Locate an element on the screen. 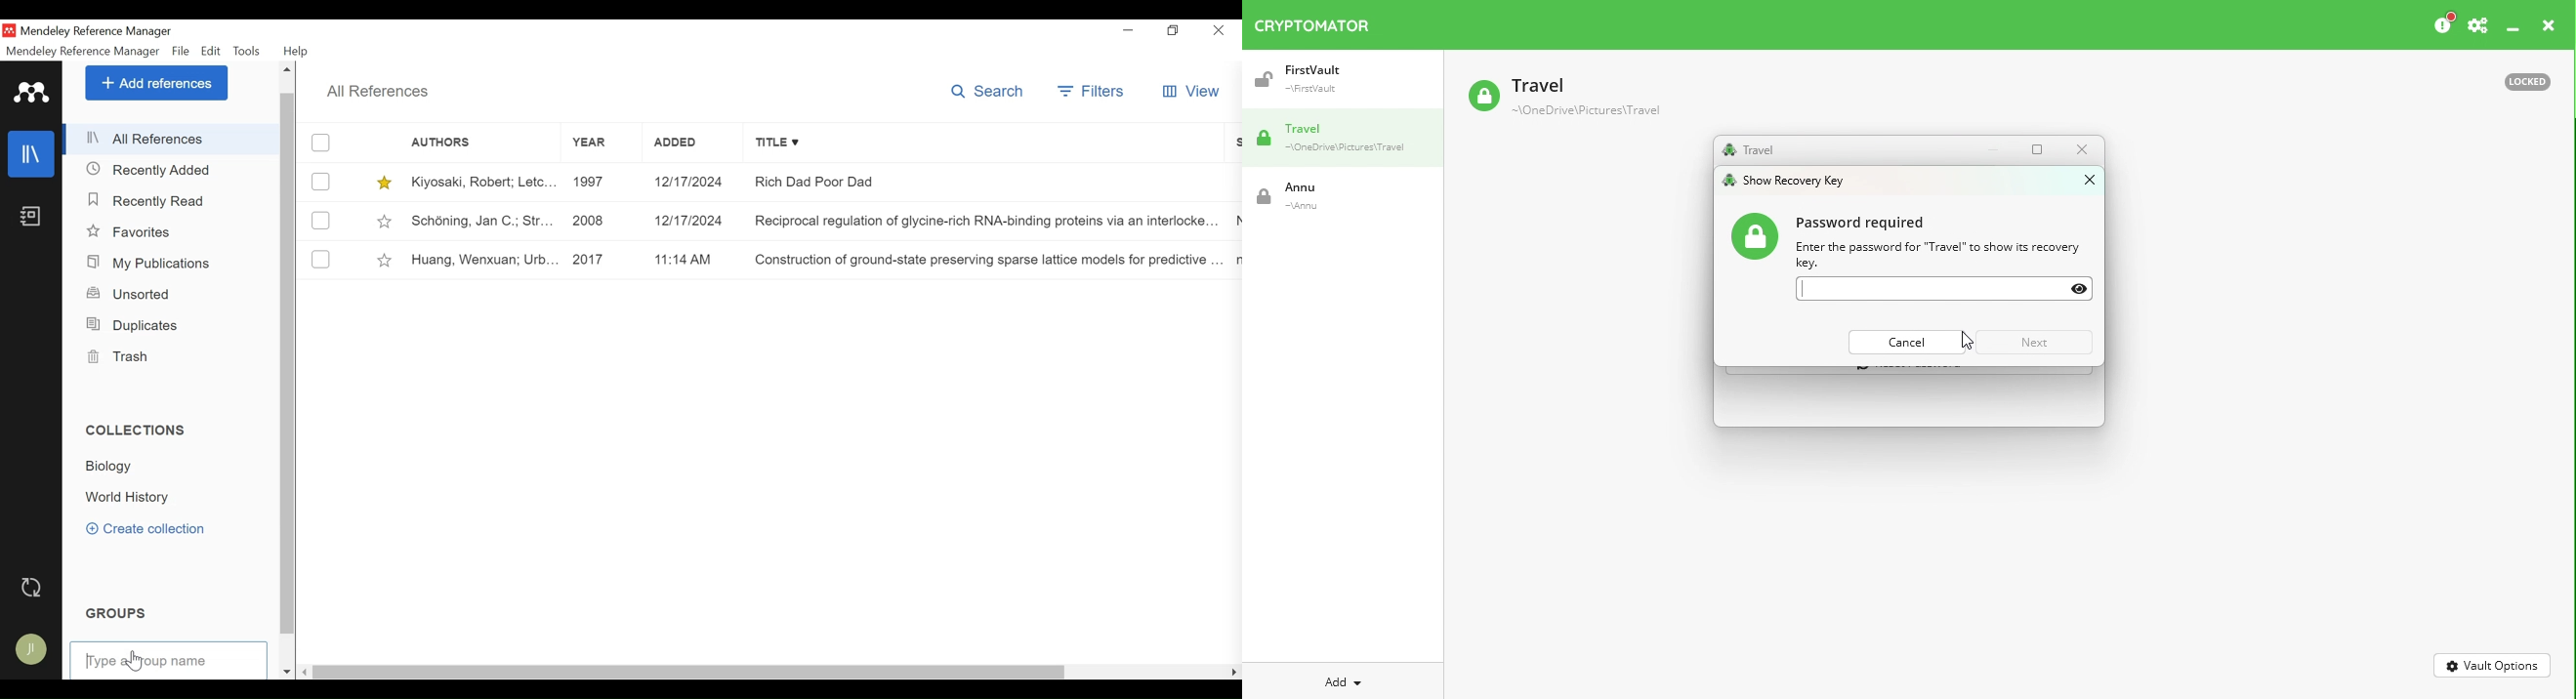  Add References is located at coordinates (157, 82).